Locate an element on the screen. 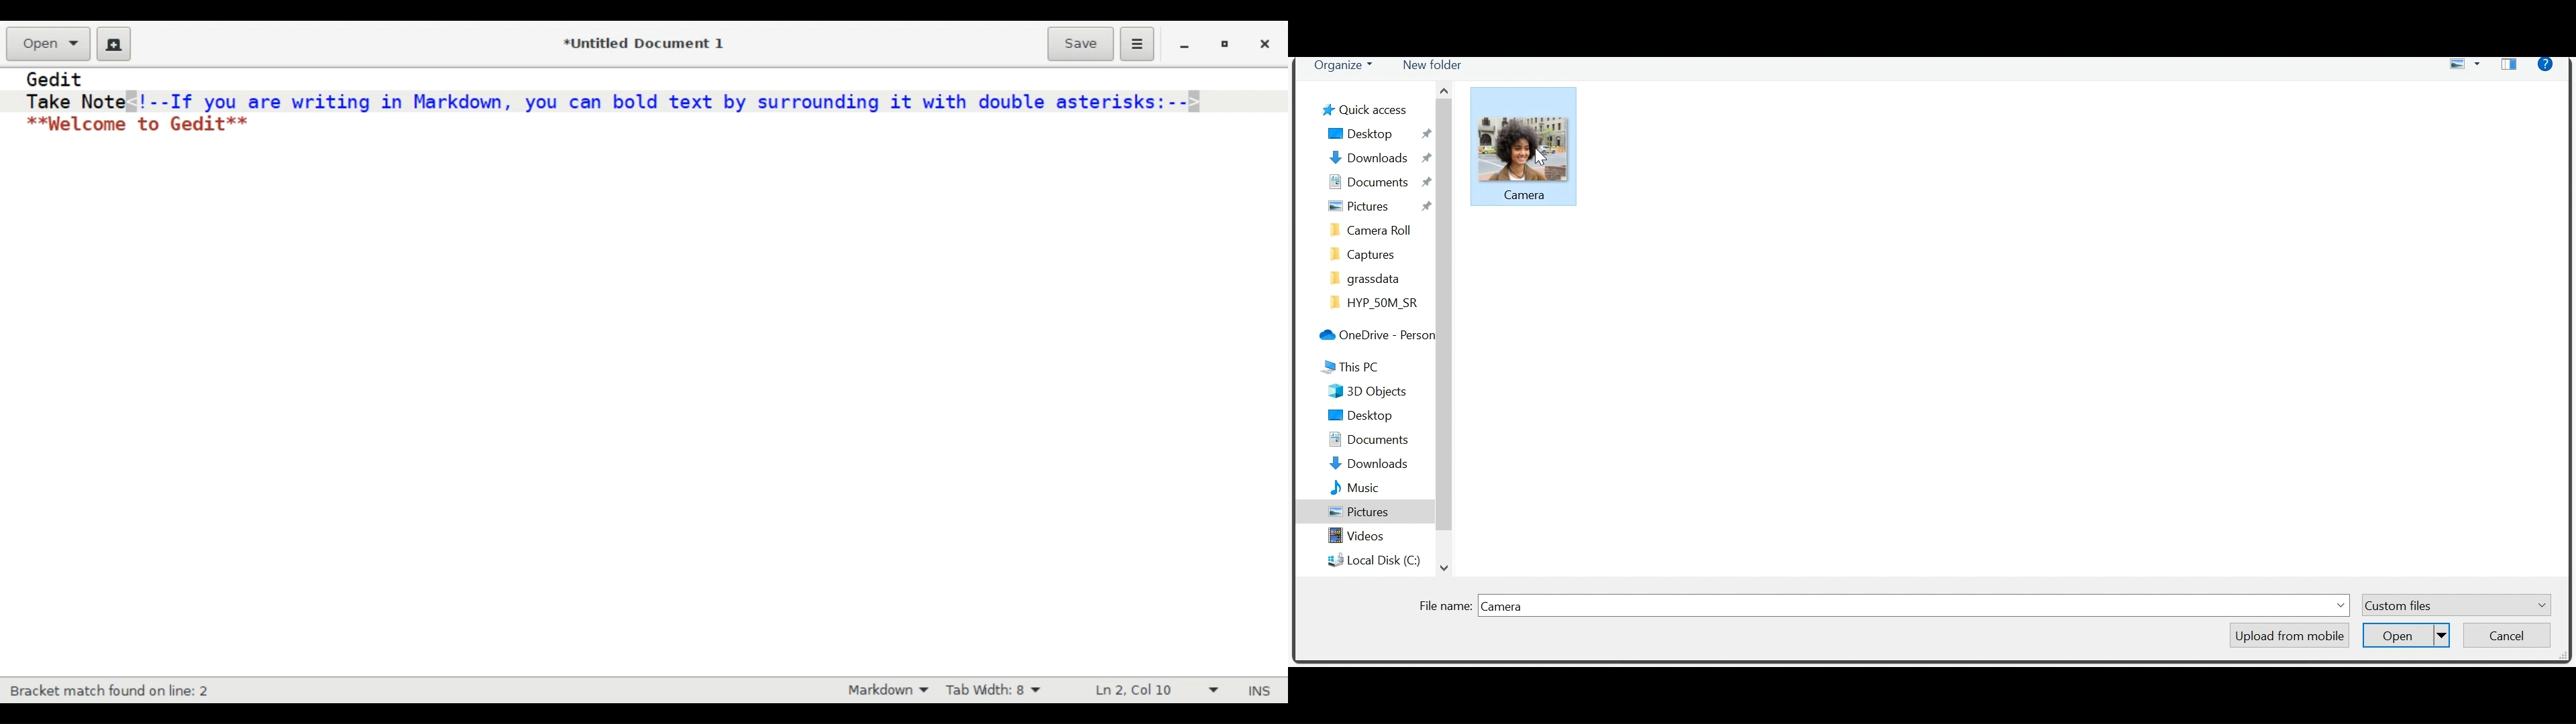  Organize is located at coordinates (1342, 66).